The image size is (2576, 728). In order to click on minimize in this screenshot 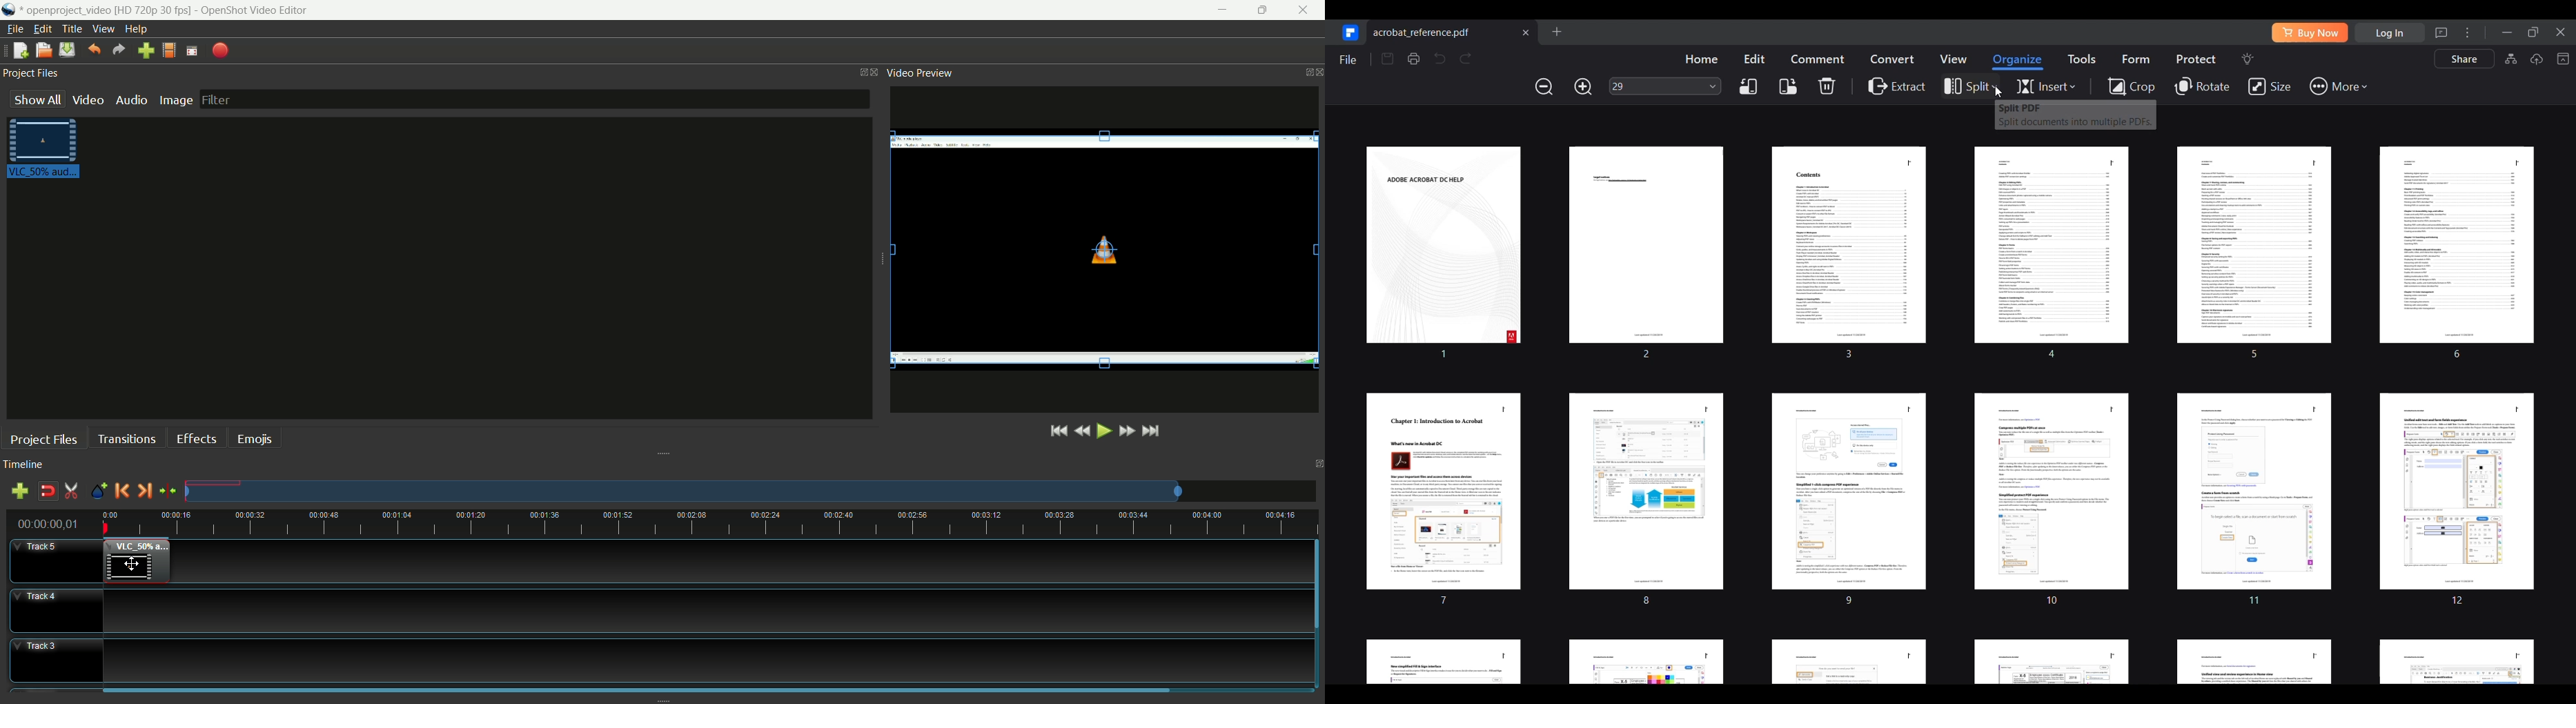, I will do `click(1215, 10)`.